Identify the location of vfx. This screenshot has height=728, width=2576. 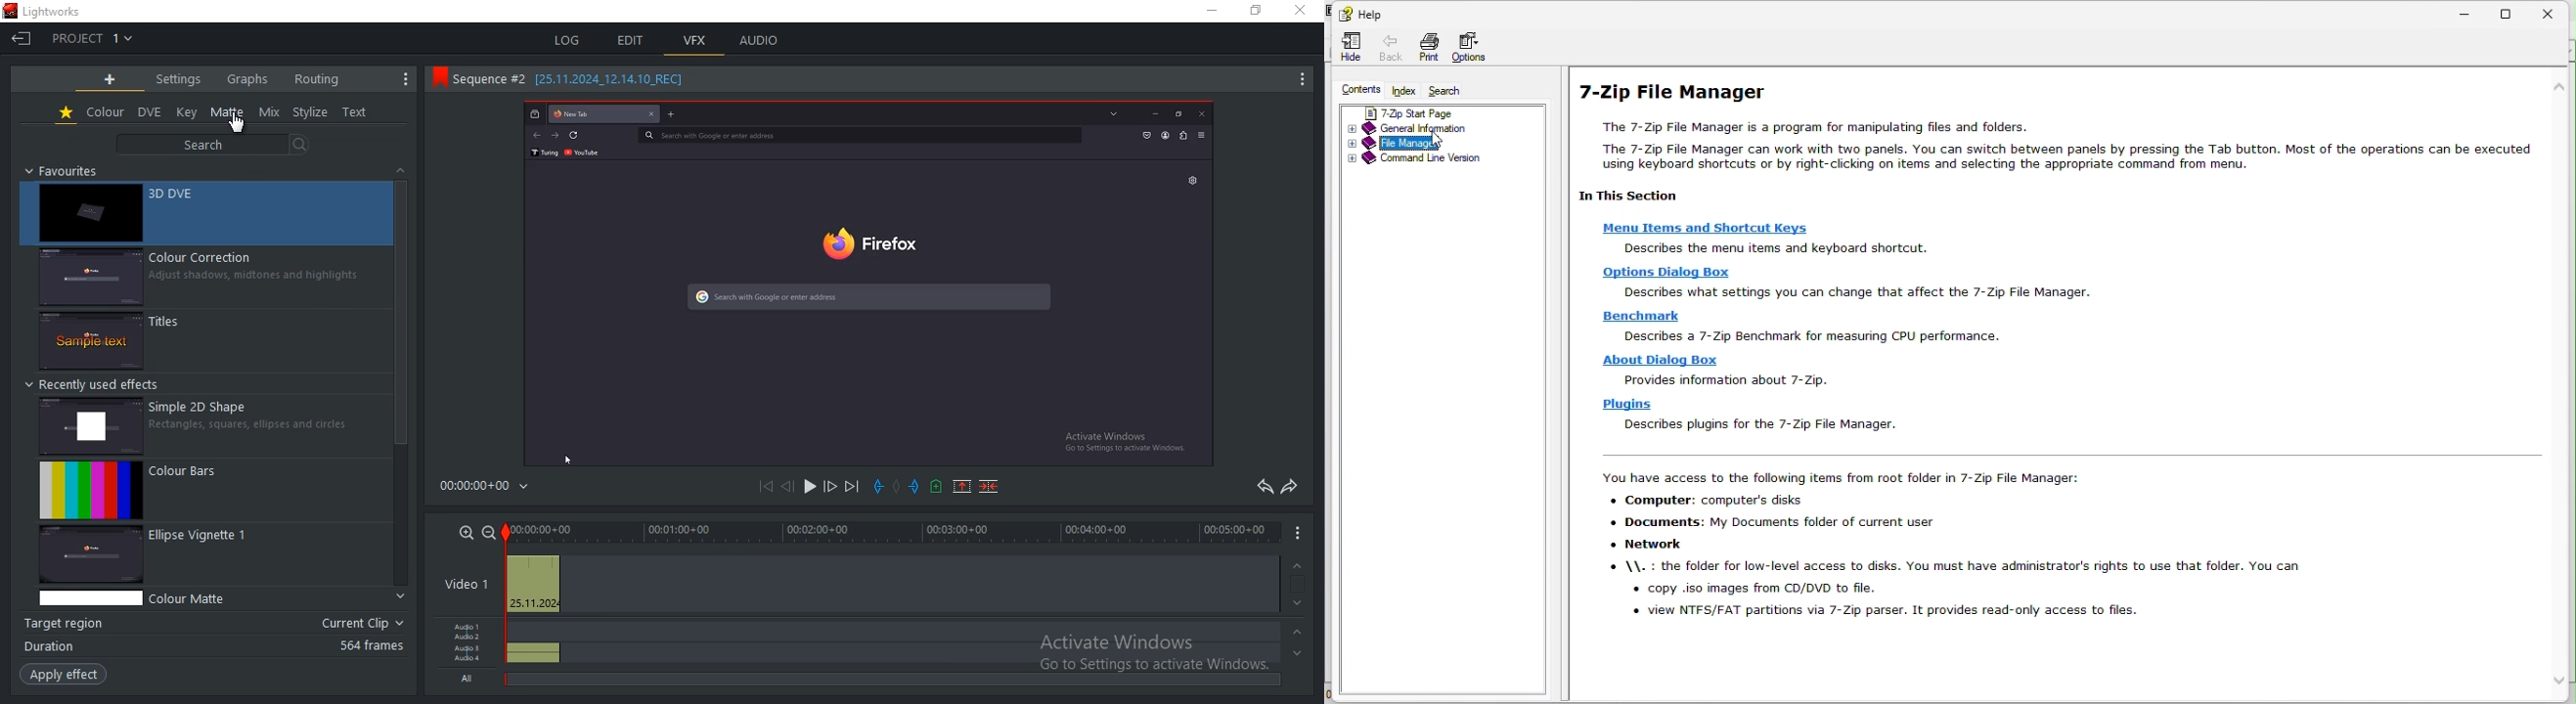
(695, 41).